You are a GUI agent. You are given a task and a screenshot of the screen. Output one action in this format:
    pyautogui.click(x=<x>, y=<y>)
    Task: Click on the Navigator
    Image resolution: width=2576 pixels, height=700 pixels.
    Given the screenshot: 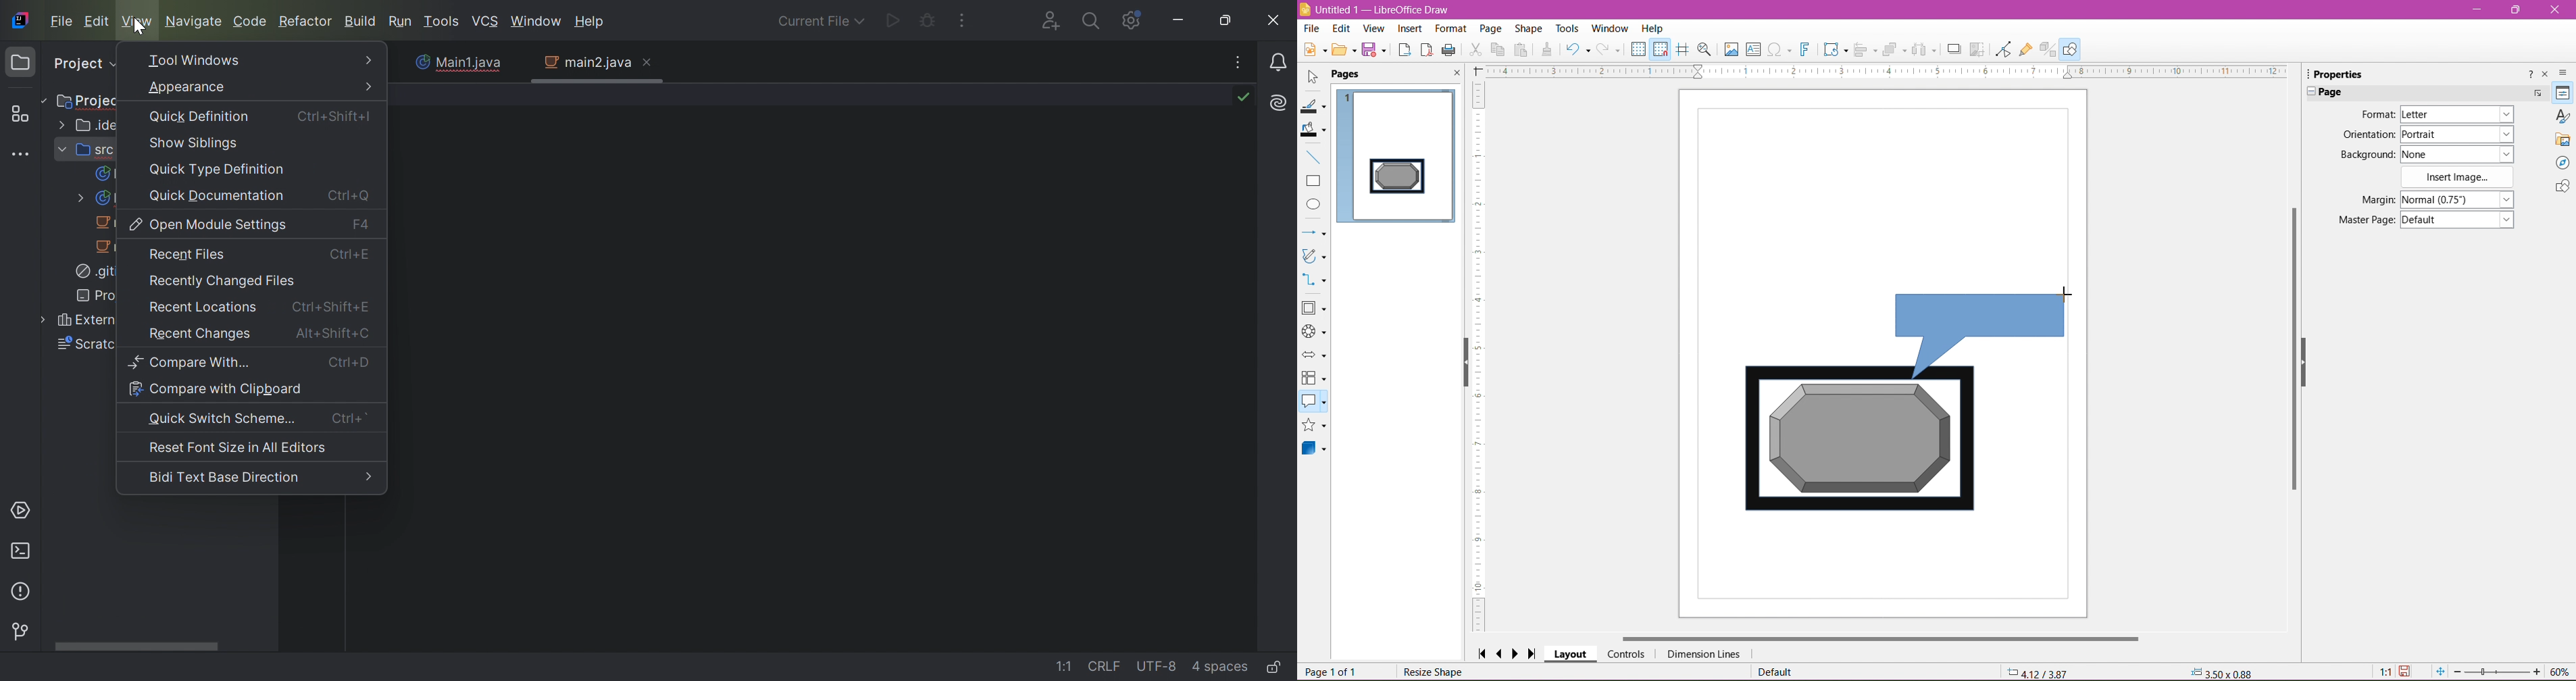 What is the action you would take?
    pyautogui.click(x=2563, y=163)
    